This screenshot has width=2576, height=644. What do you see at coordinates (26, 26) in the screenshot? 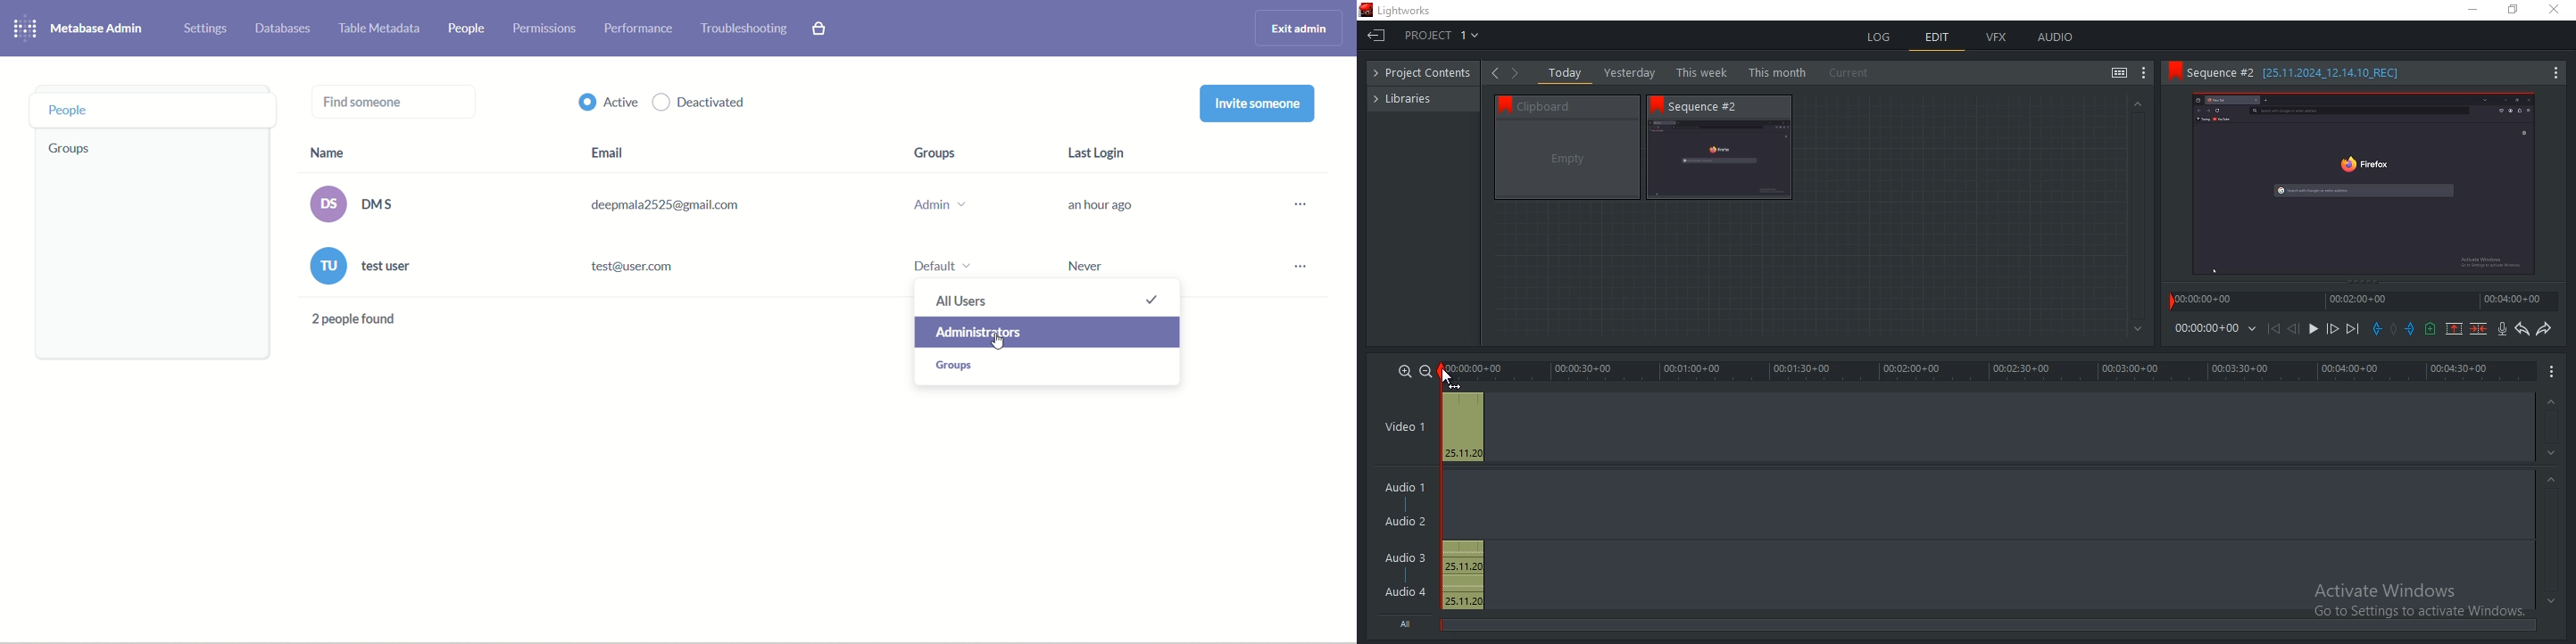
I see `logo` at bounding box center [26, 26].